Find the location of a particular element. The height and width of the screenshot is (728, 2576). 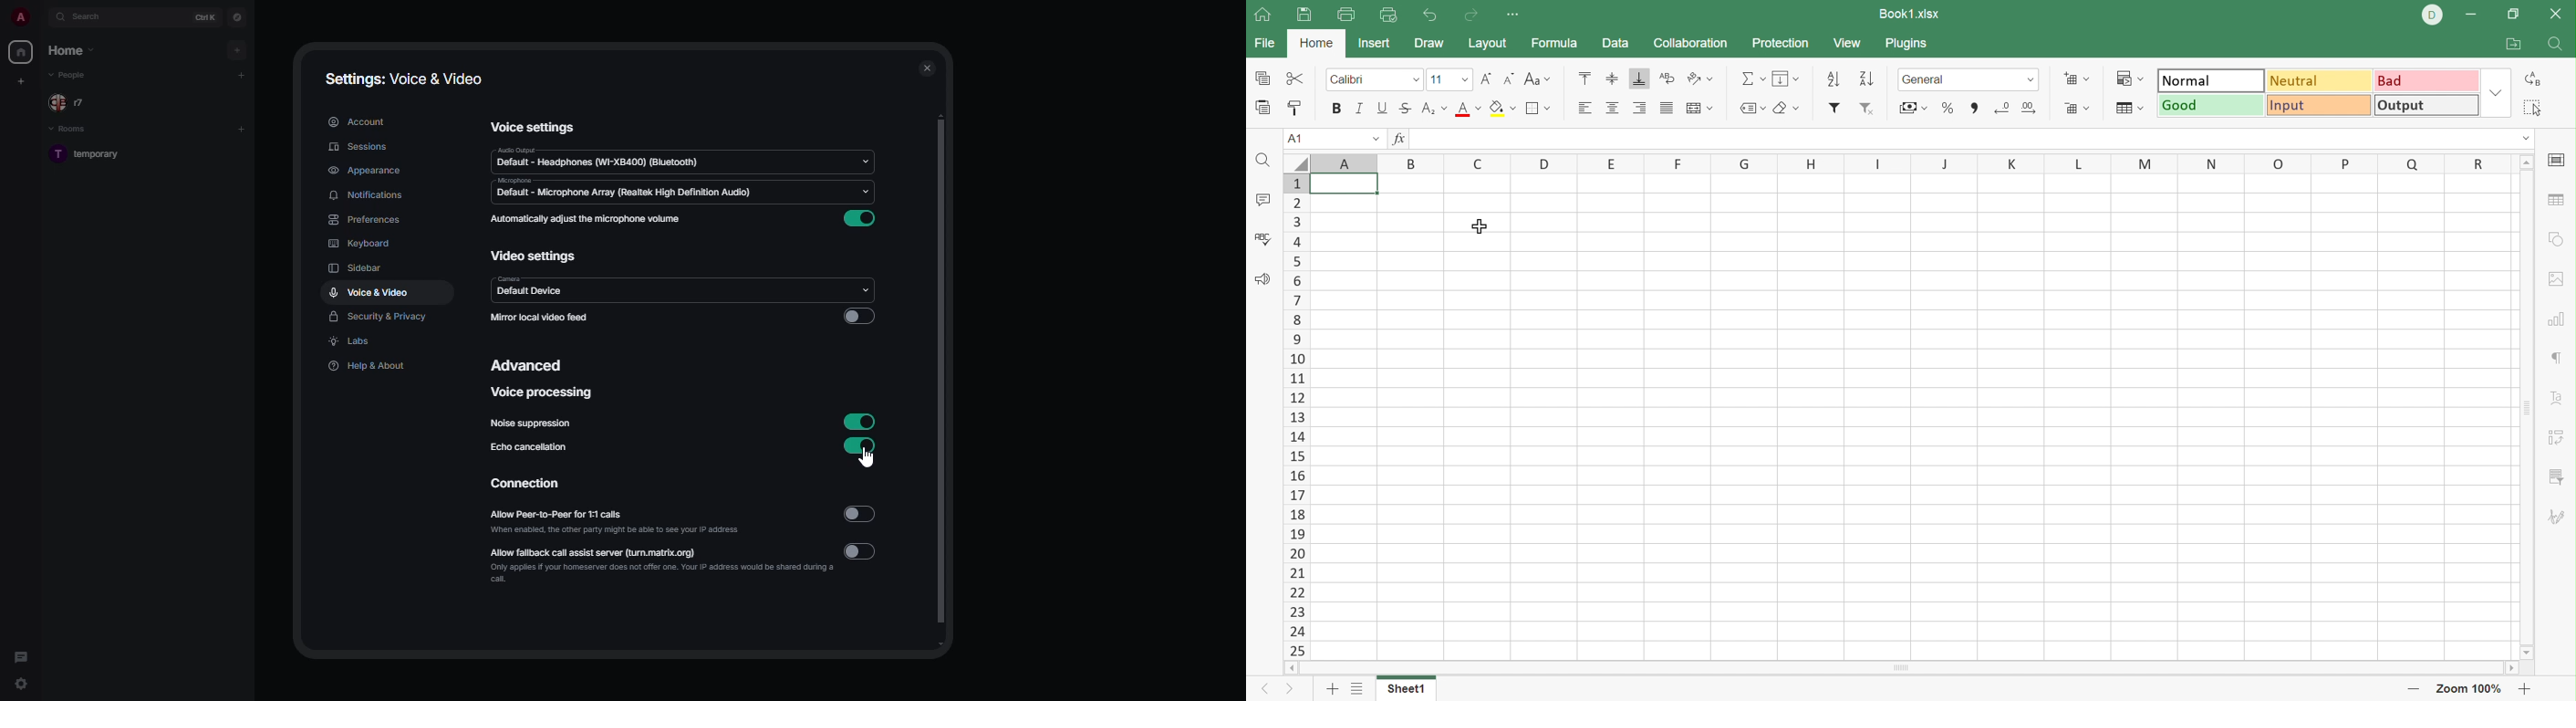

Redo is located at coordinates (1475, 15).